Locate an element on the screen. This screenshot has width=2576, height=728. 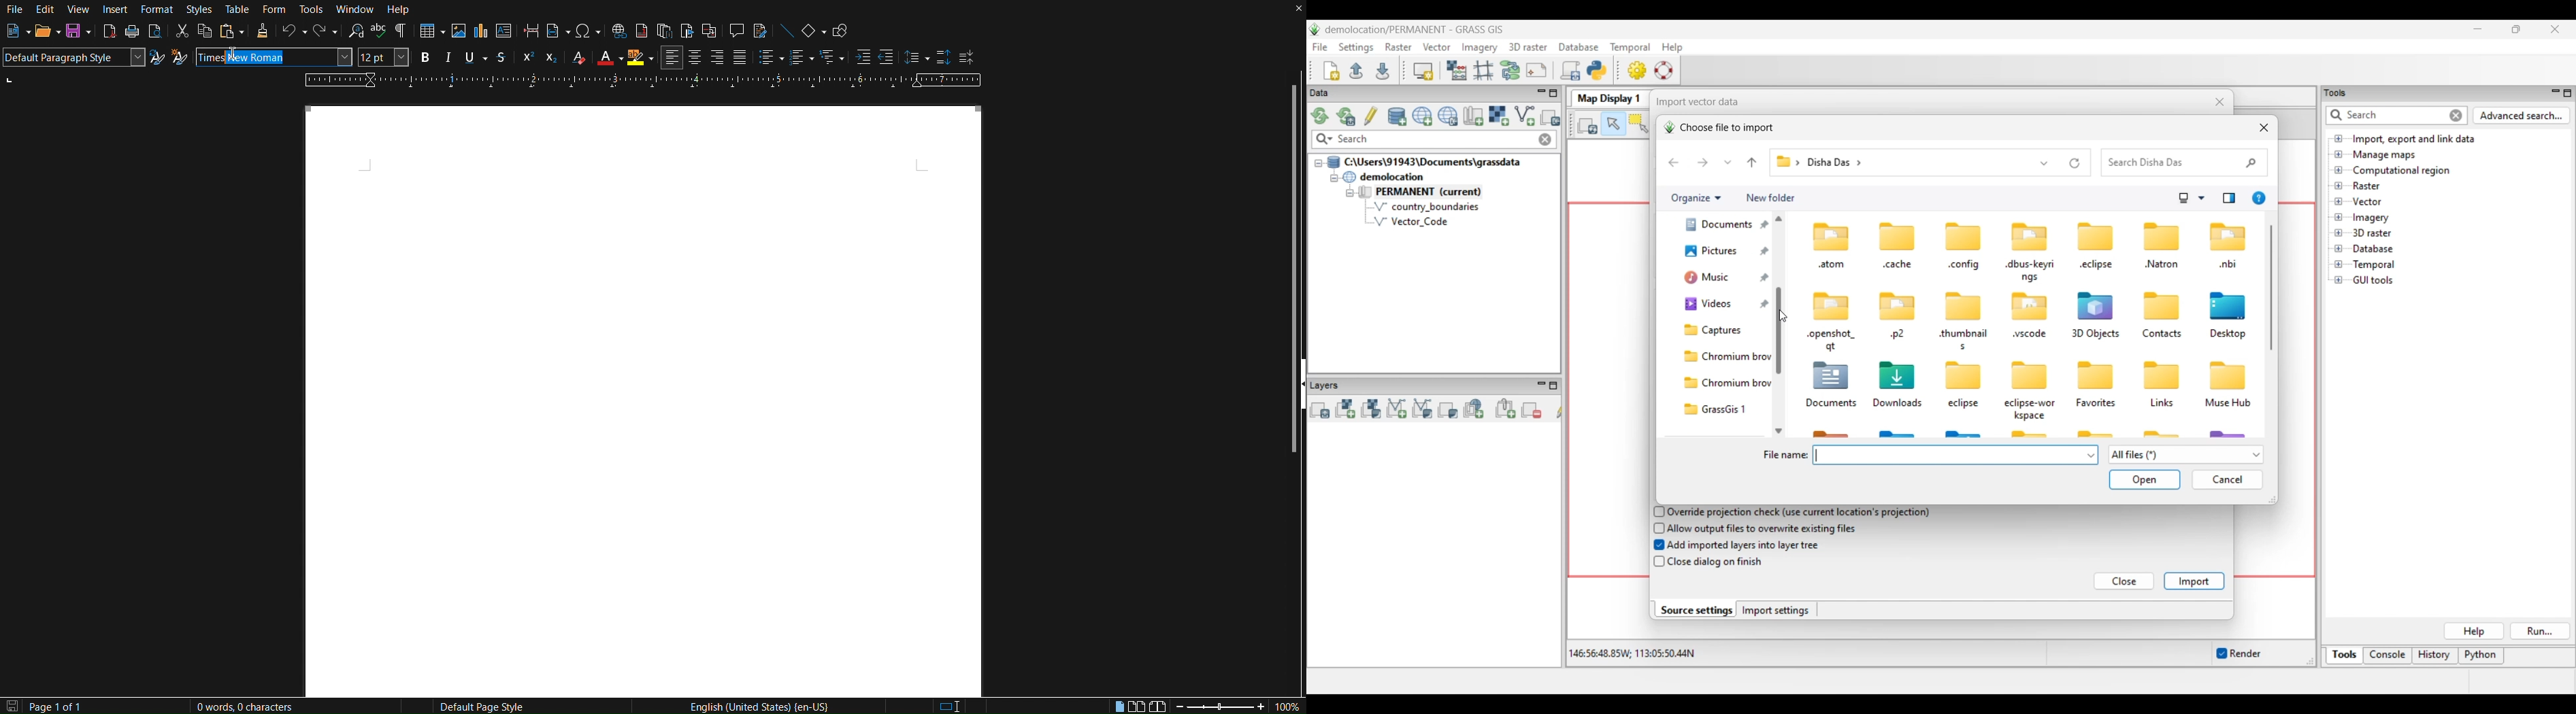
Show Track Changes Functions is located at coordinates (761, 33).